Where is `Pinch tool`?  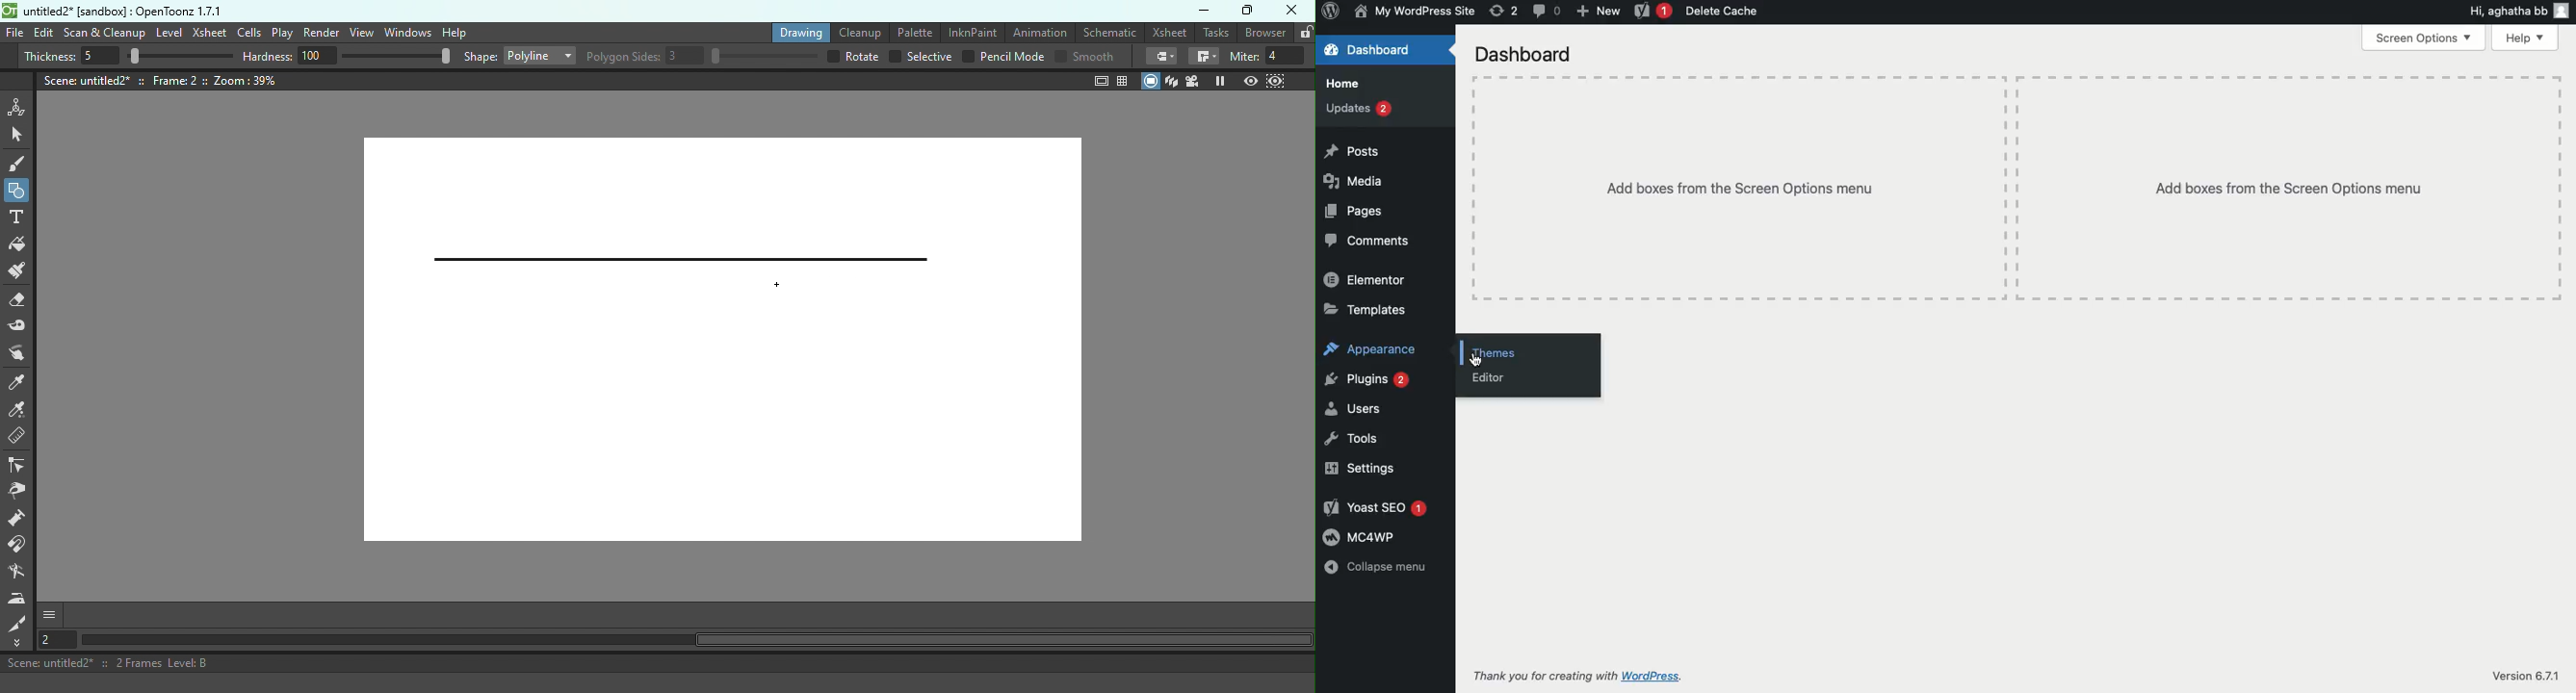 Pinch tool is located at coordinates (22, 353).